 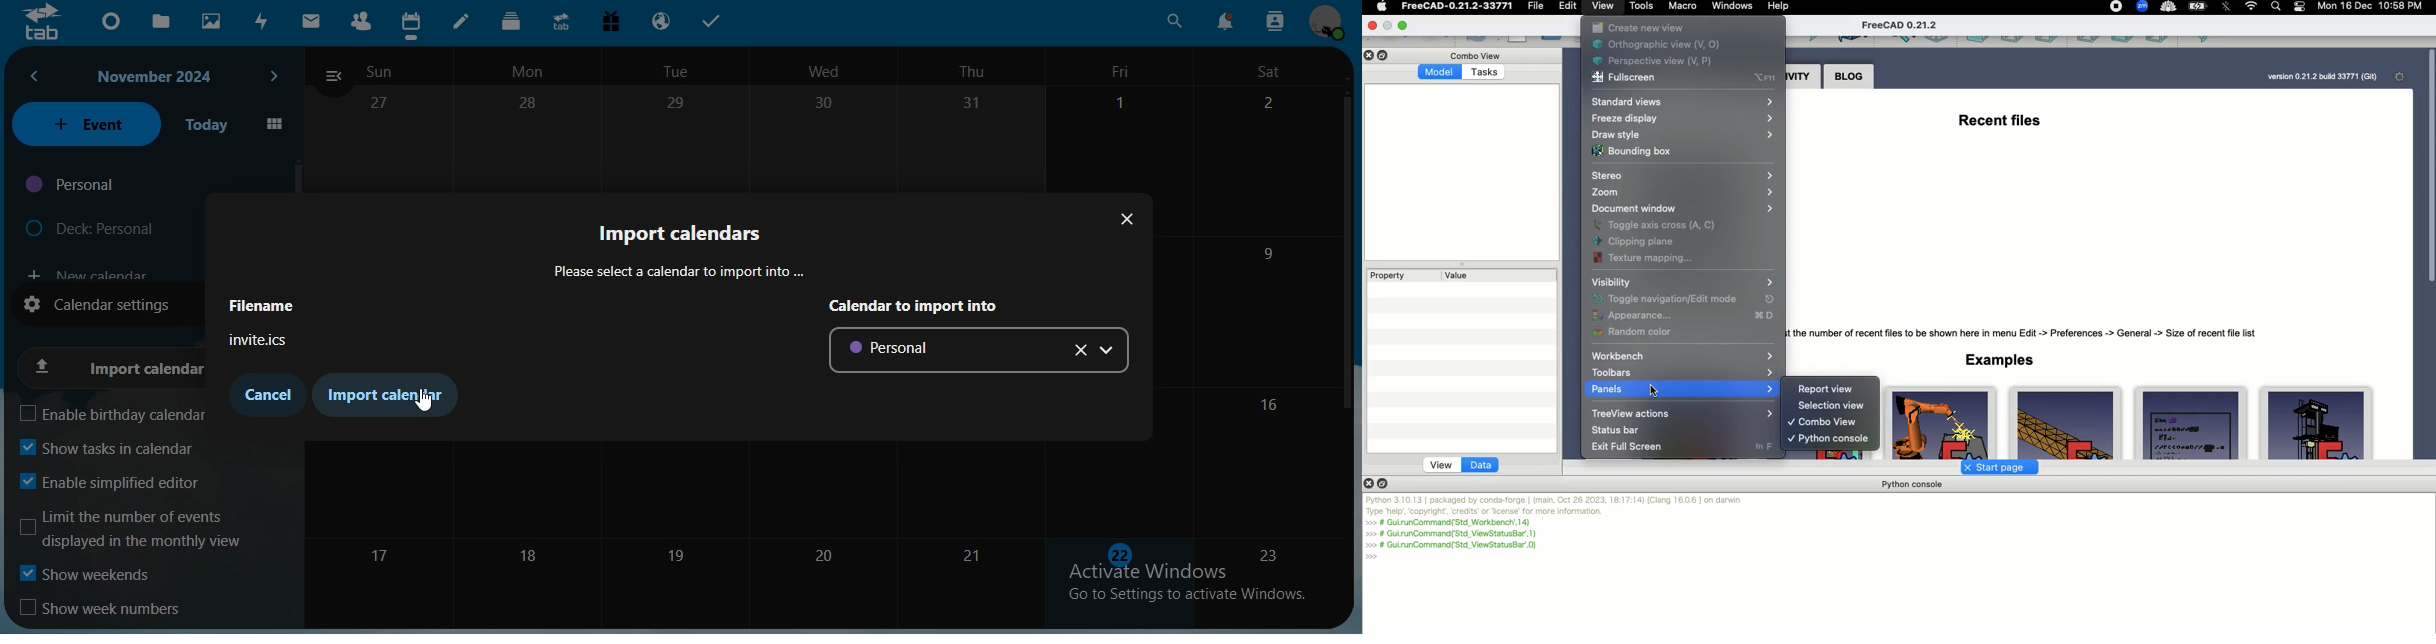 I want to click on Zoom, so click(x=1679, y=193).